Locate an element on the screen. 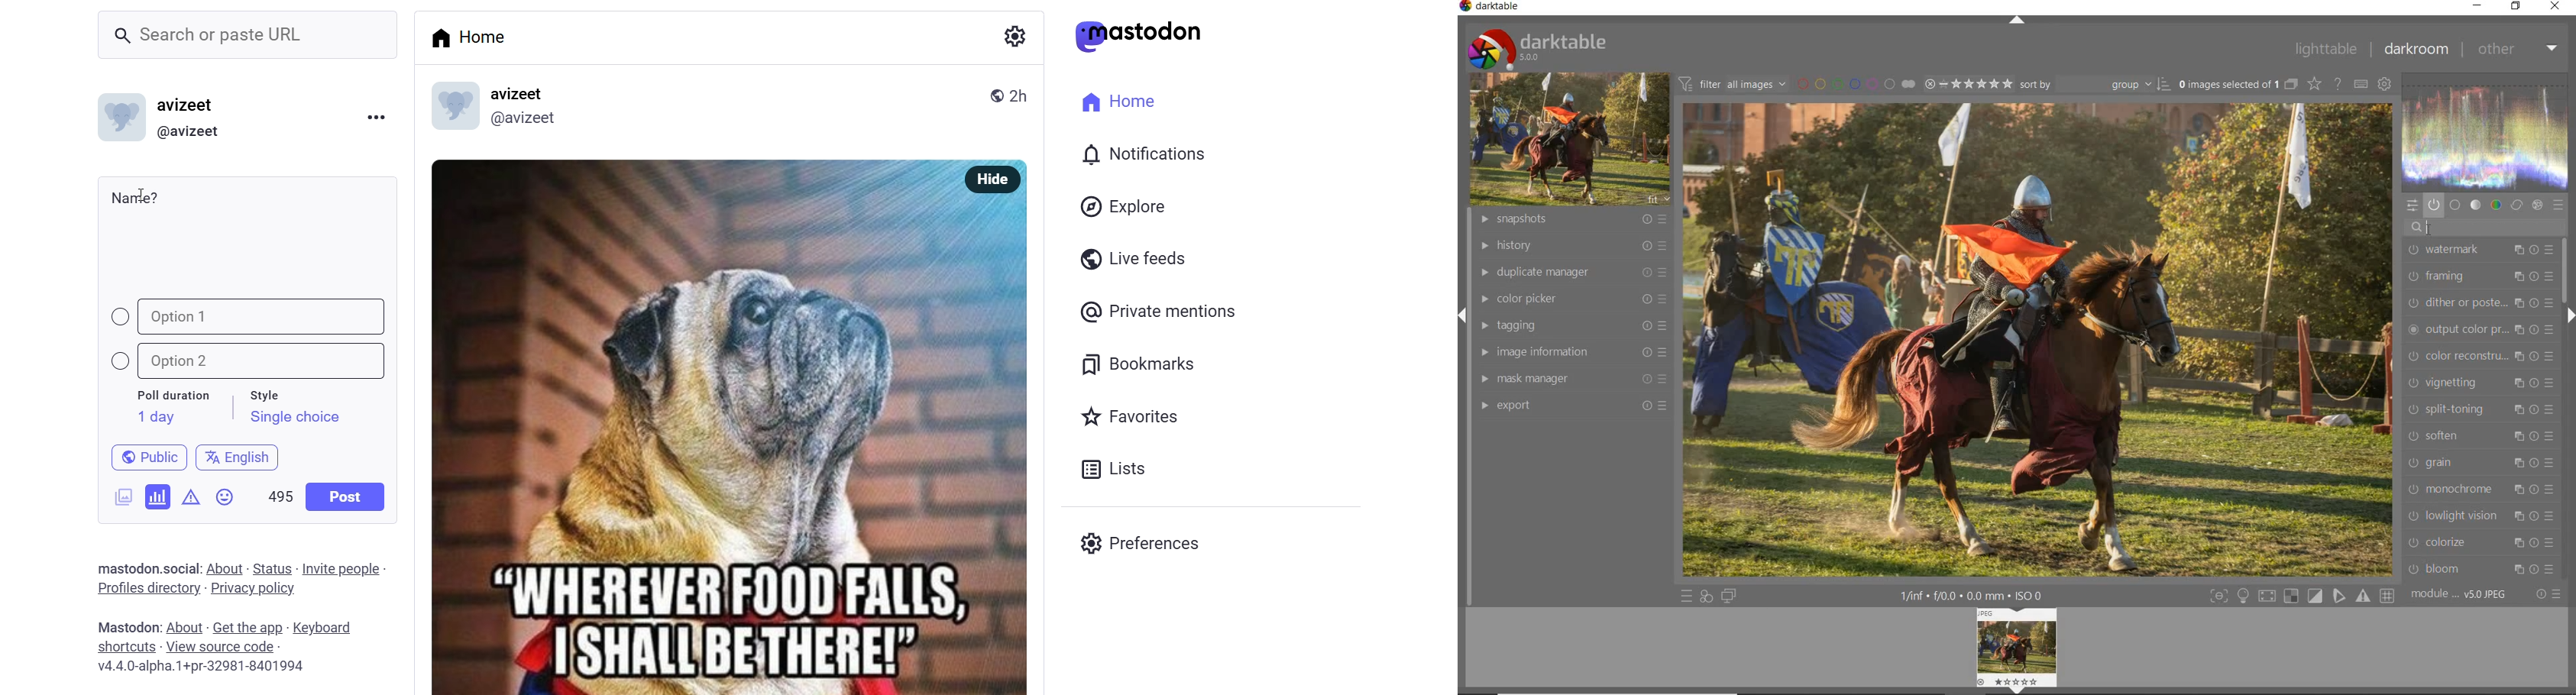 This screenshot has width=2576, height=700. explore is located at coordinates (1126, 206).